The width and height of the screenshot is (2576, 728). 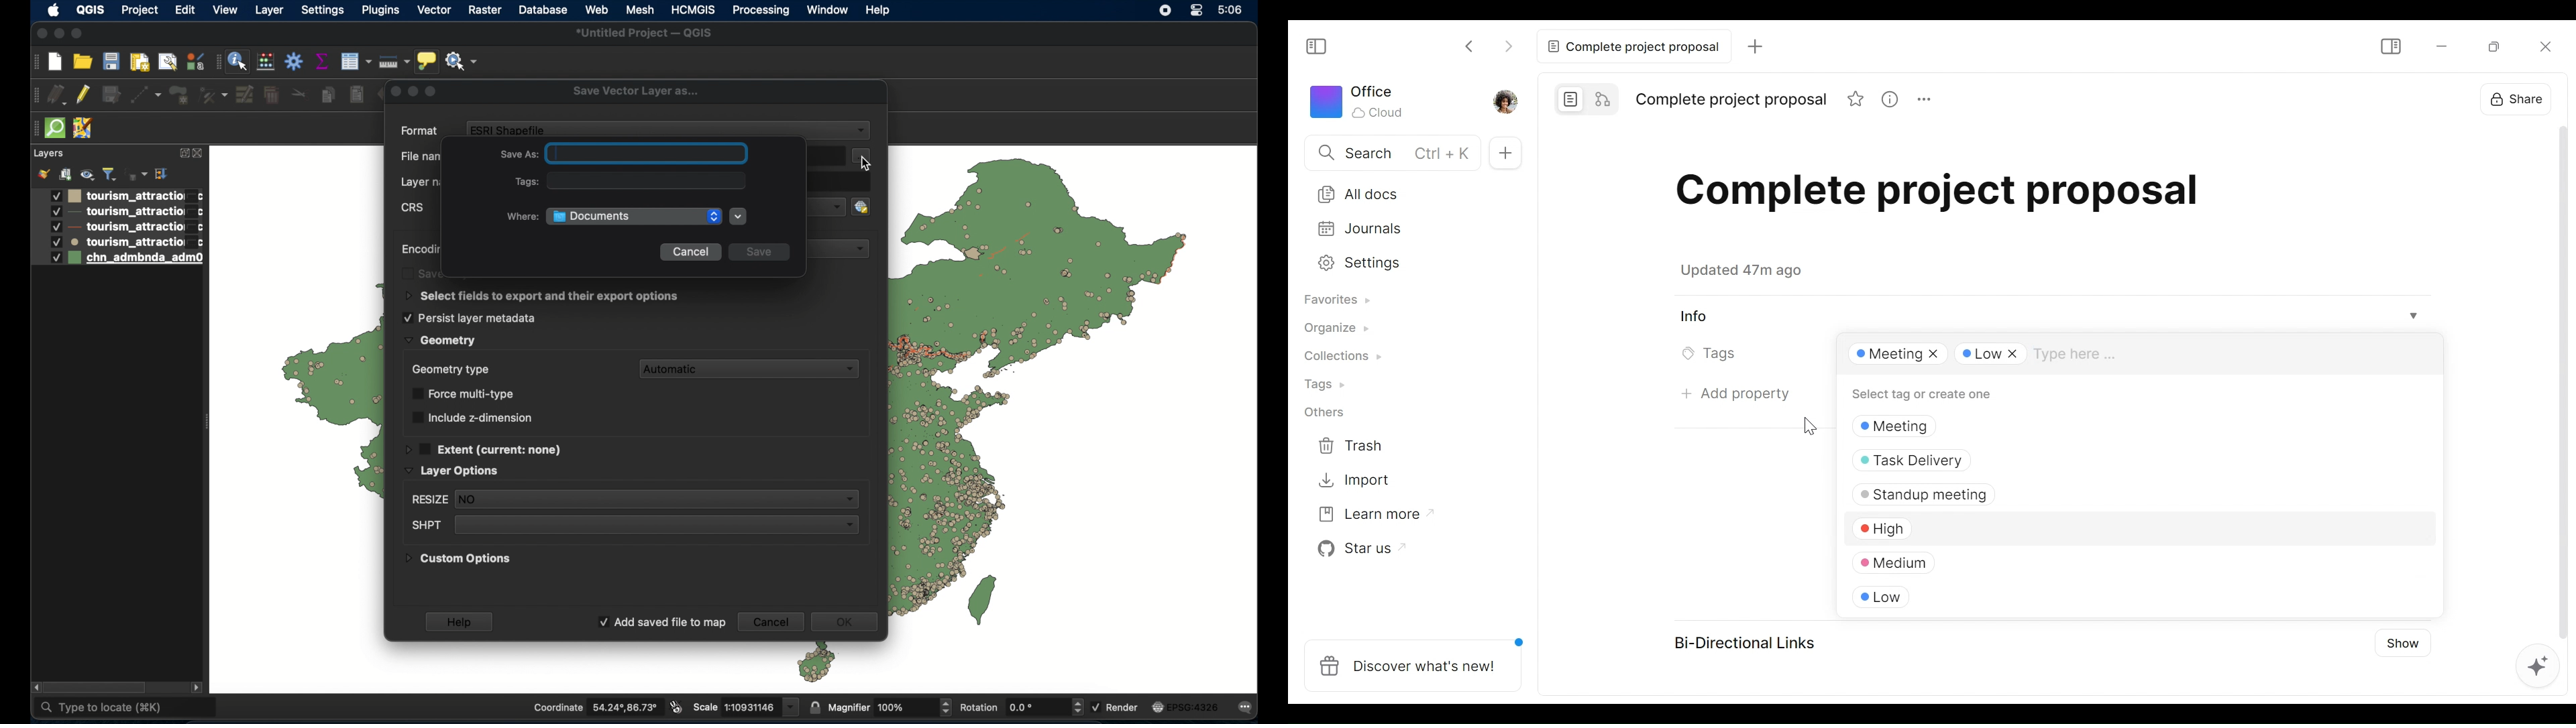 What do you see at coordinates (38, 688) in the screenshot?
I see `scroll left arrow` at bounding box center [38, 688].